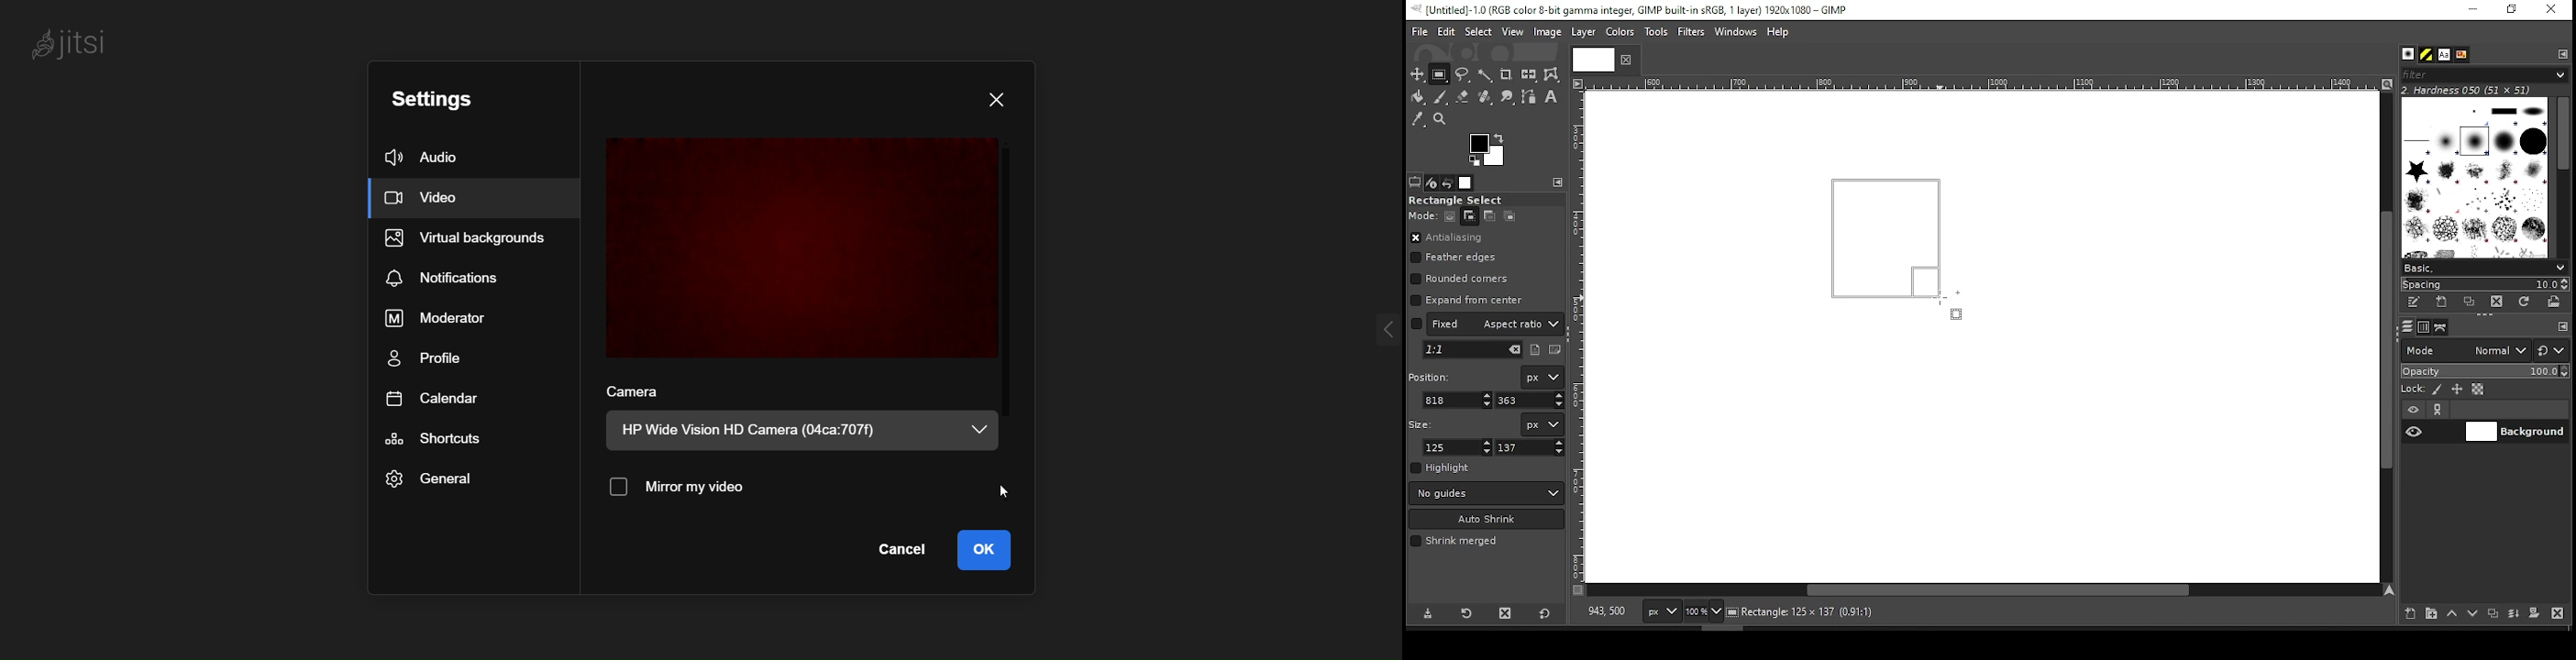  What do you see at coordinates (1633, 8) in the screenshot?
I see `icon and filename` at bounding box center [1633, 8].